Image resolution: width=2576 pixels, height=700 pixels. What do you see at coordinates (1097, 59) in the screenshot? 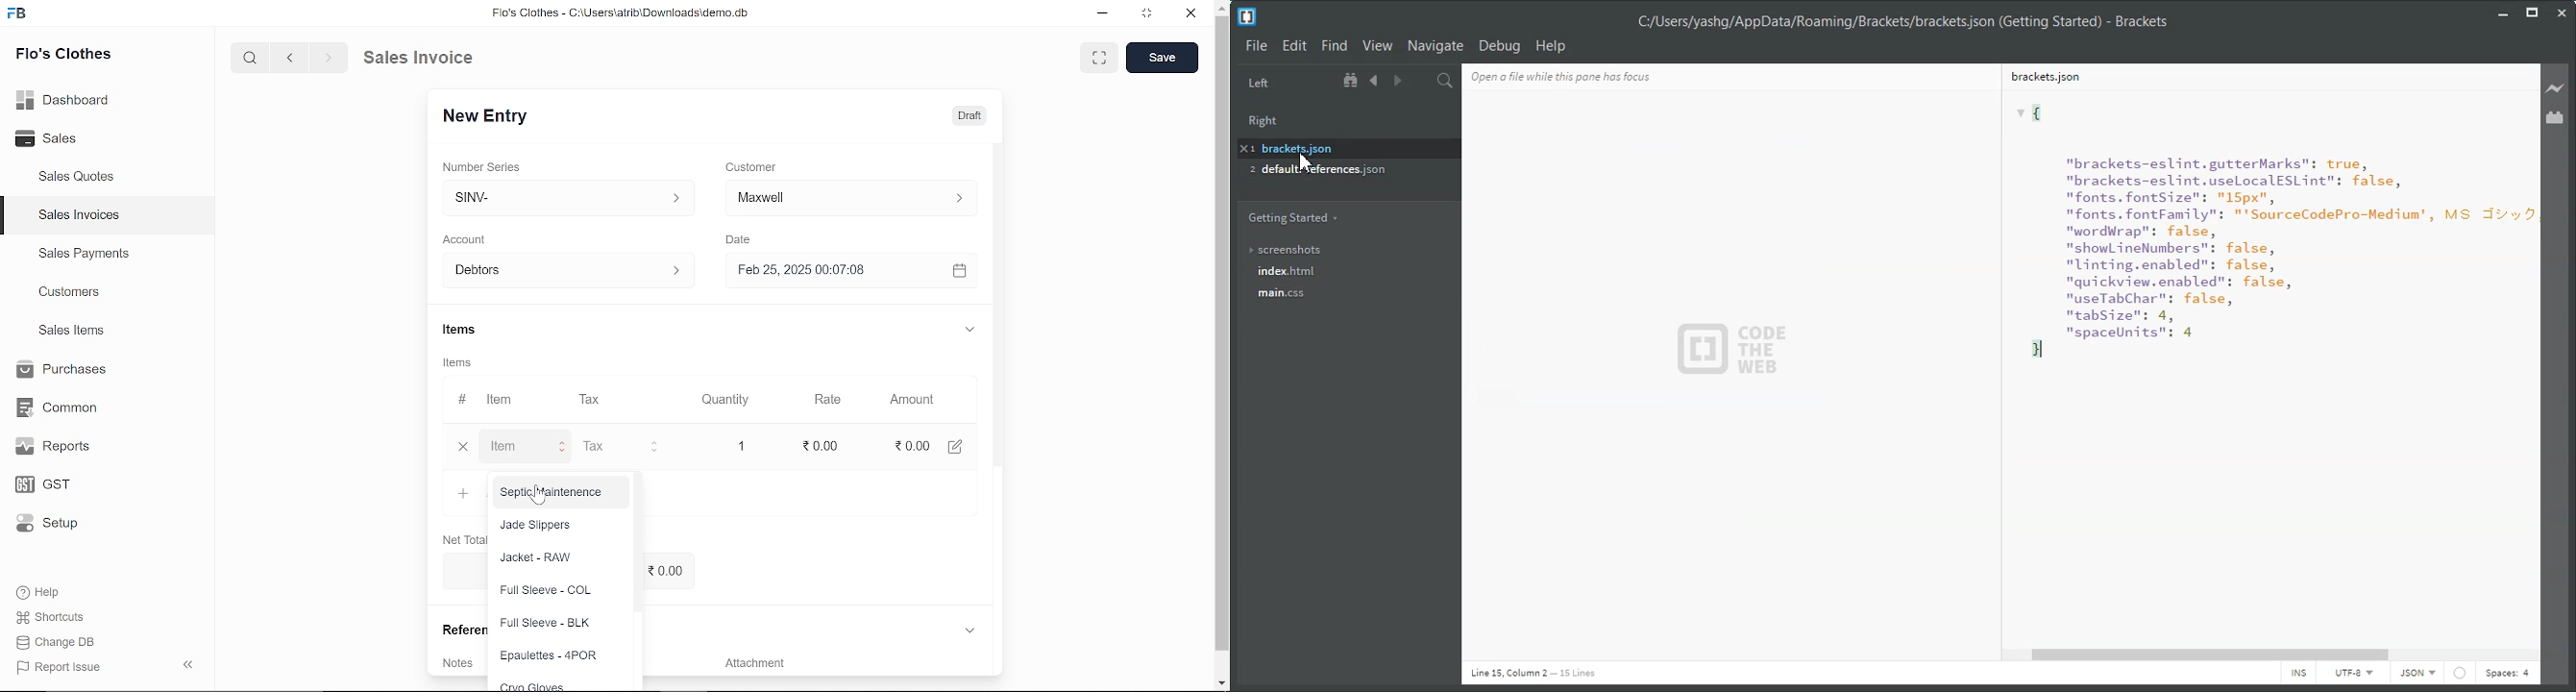
I see `expand` at bounding box center [1097, 59].